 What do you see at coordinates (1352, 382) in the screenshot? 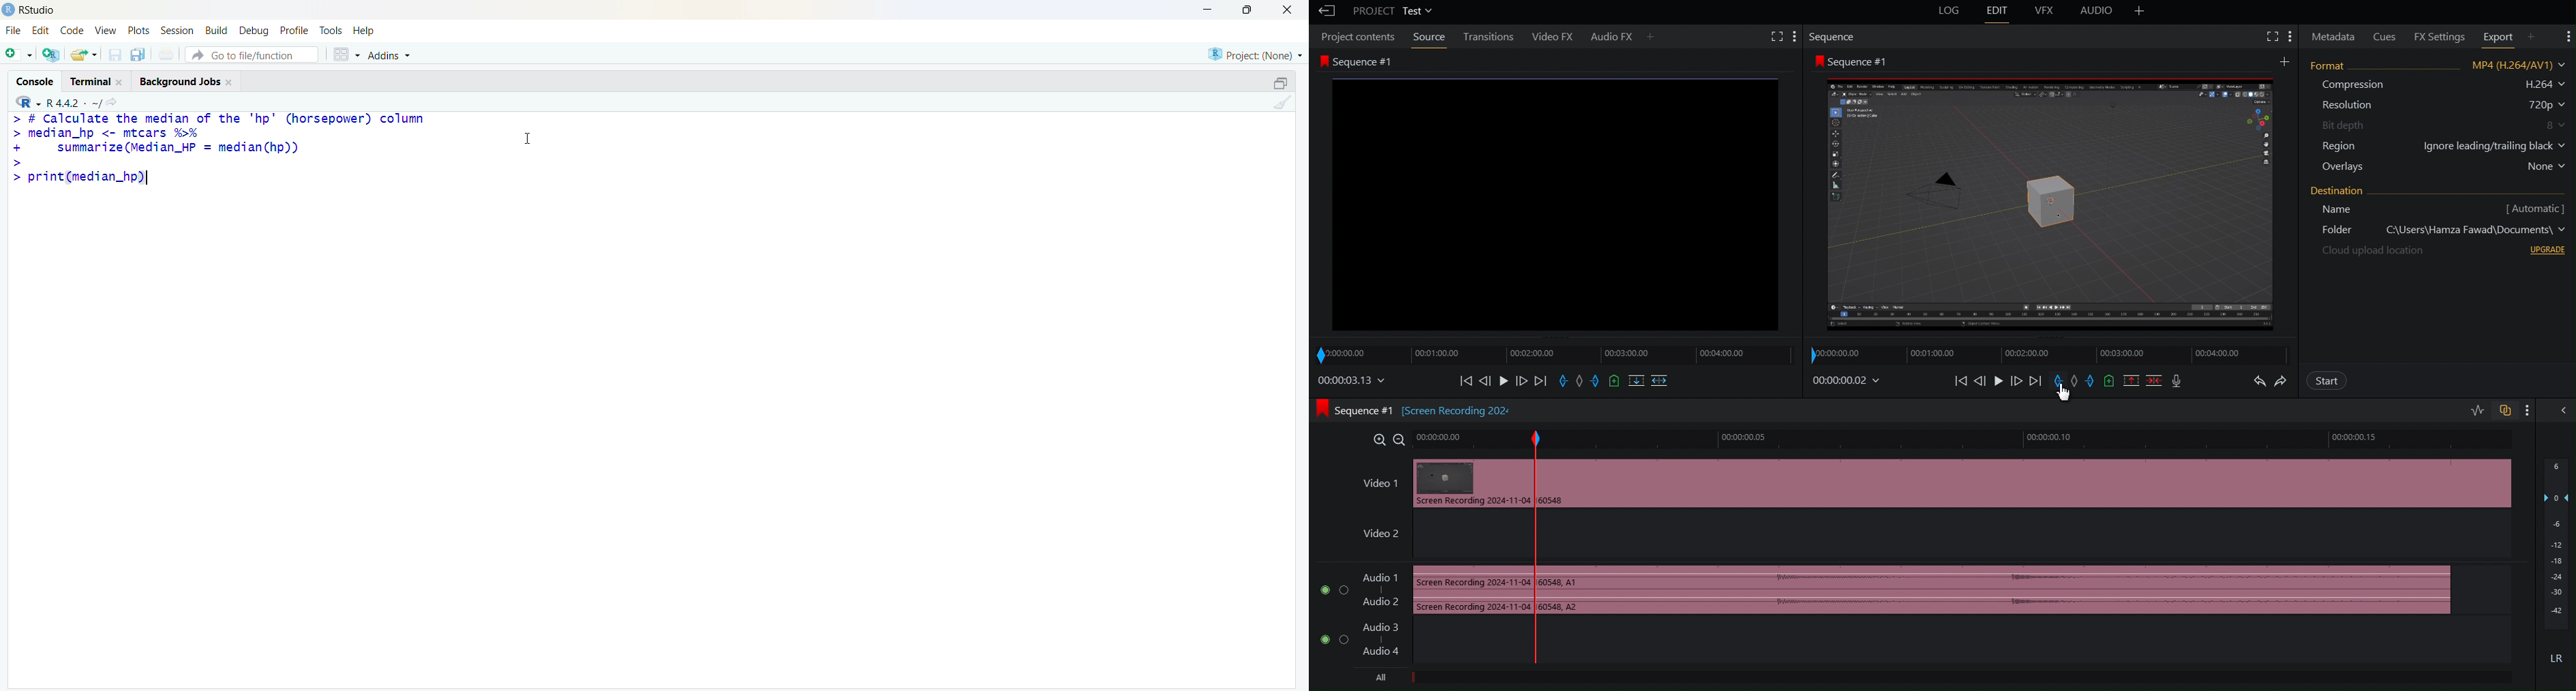
I see `Timestamp` at bounding box center [1352, 382].